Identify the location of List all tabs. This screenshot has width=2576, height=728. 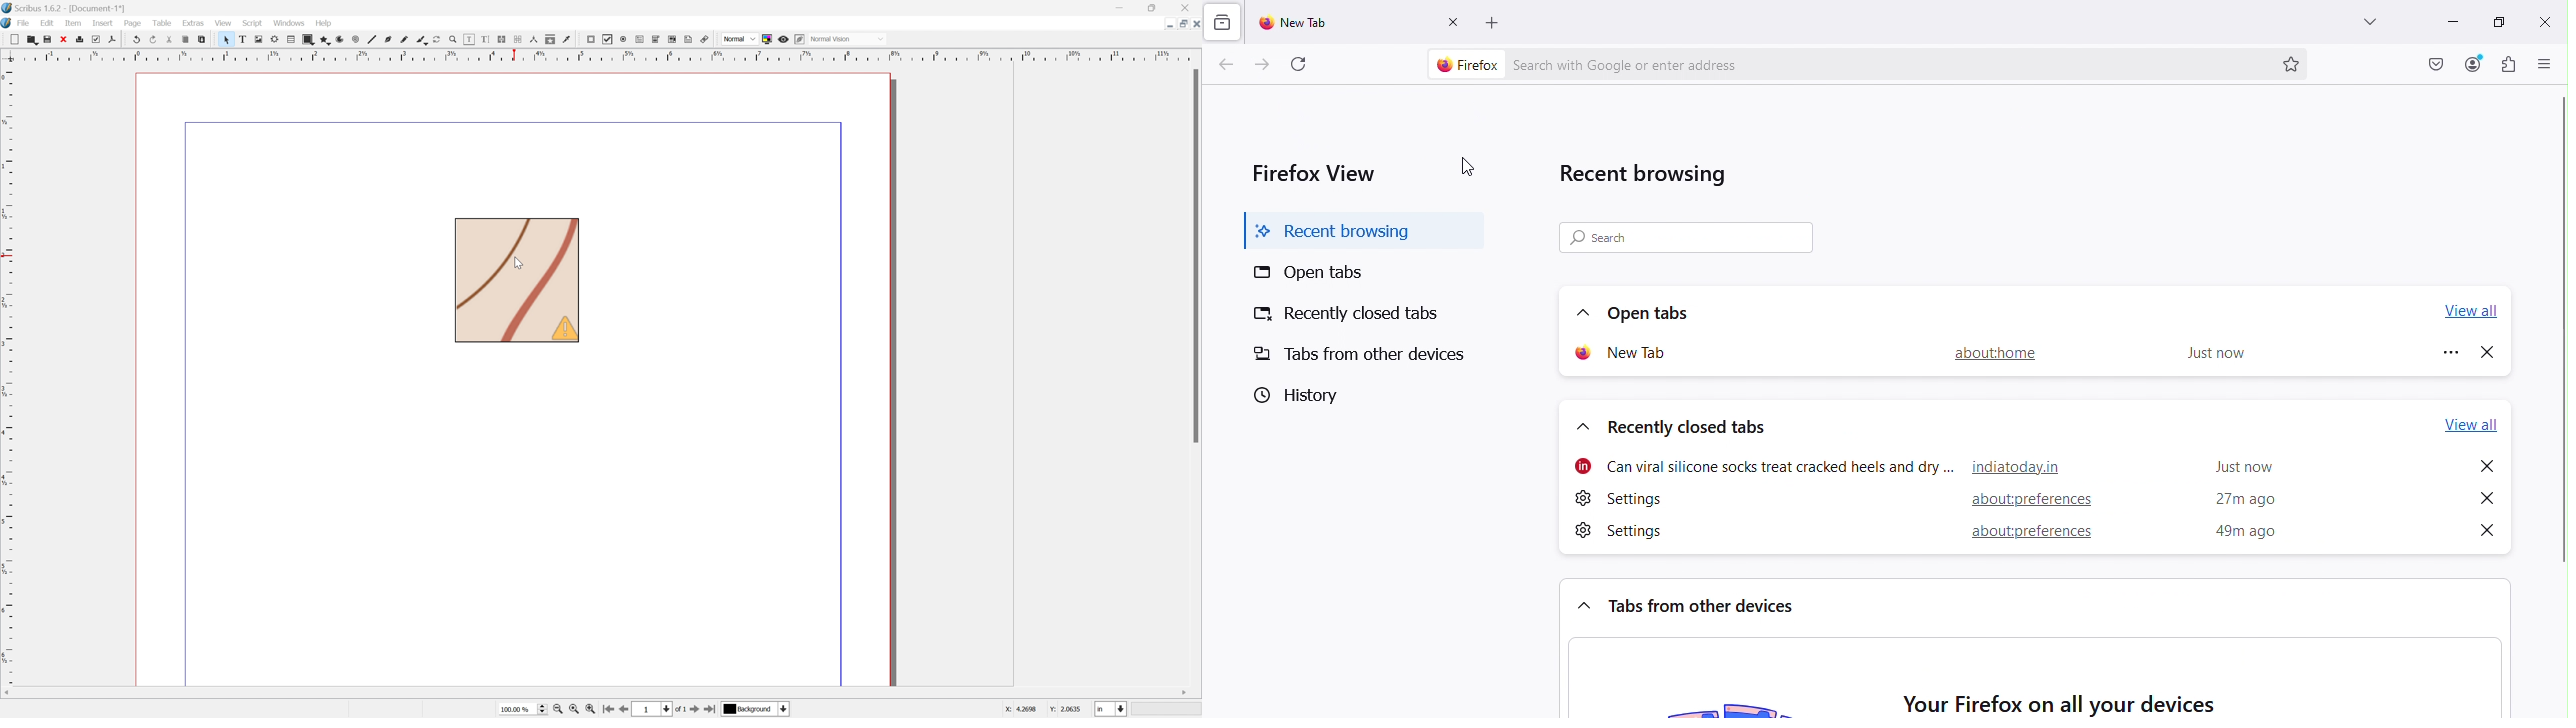
(2365, 22).